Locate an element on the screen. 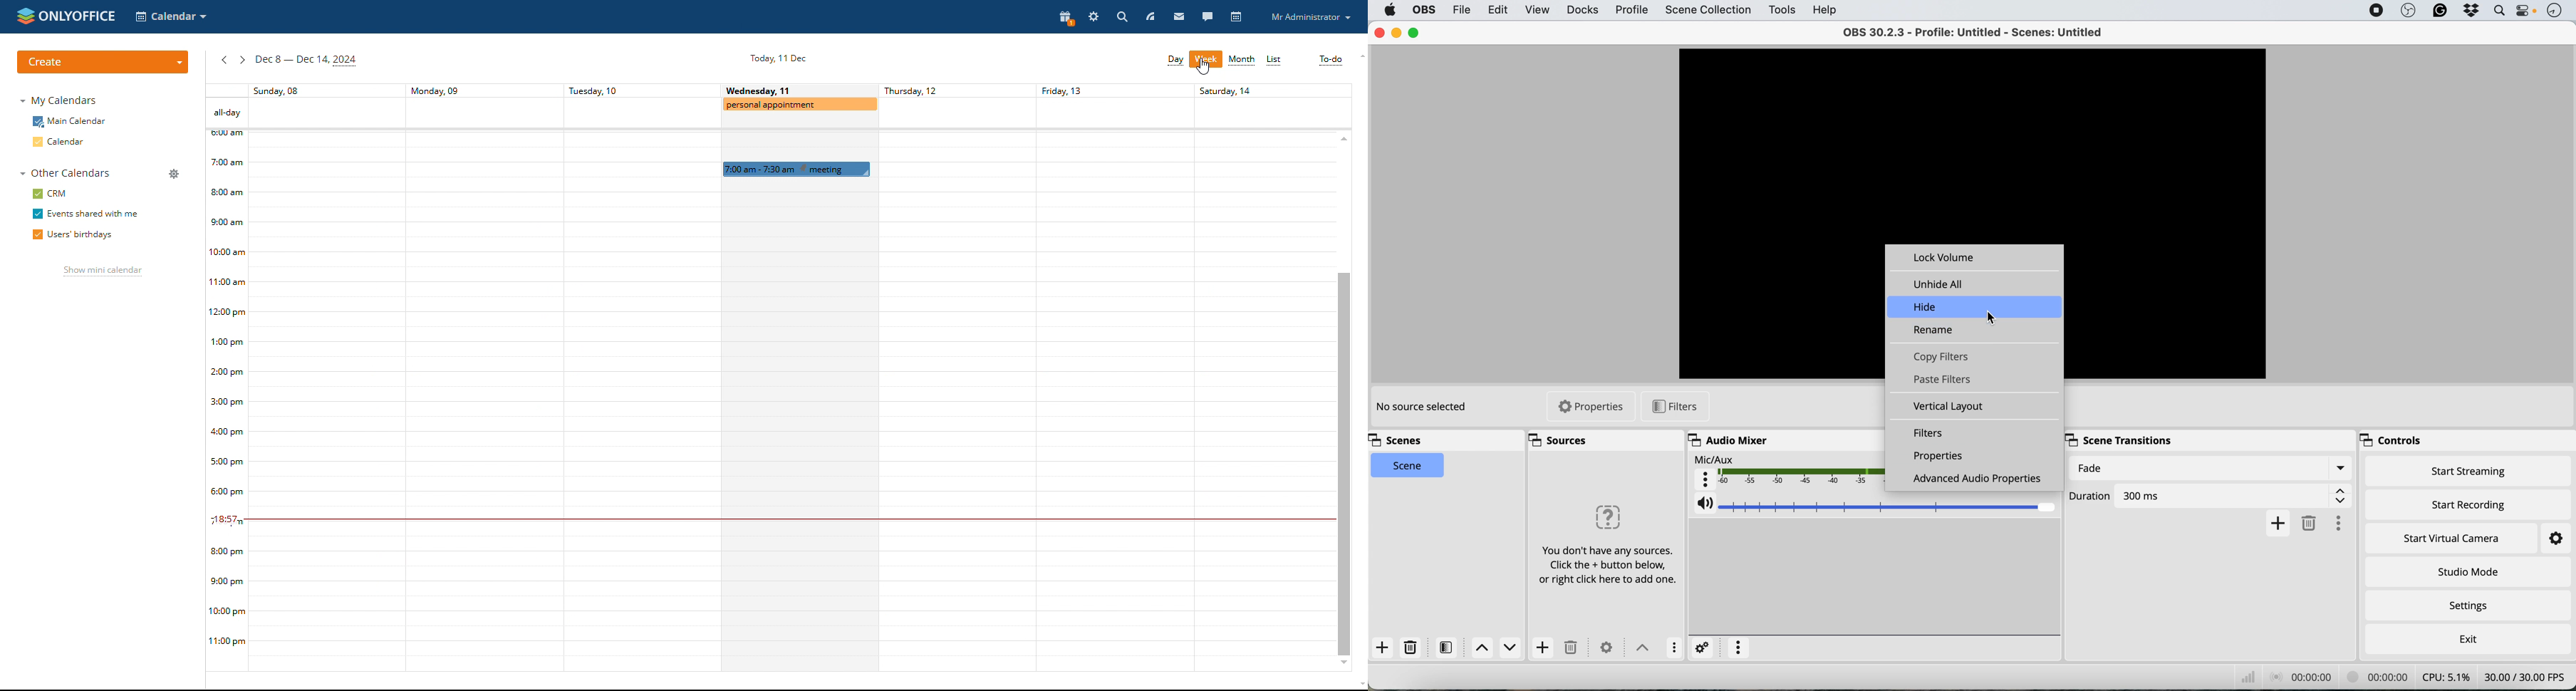 The width and height of the screenshot is (2576, 700). scene collection is located at coordinates (1709, 11).